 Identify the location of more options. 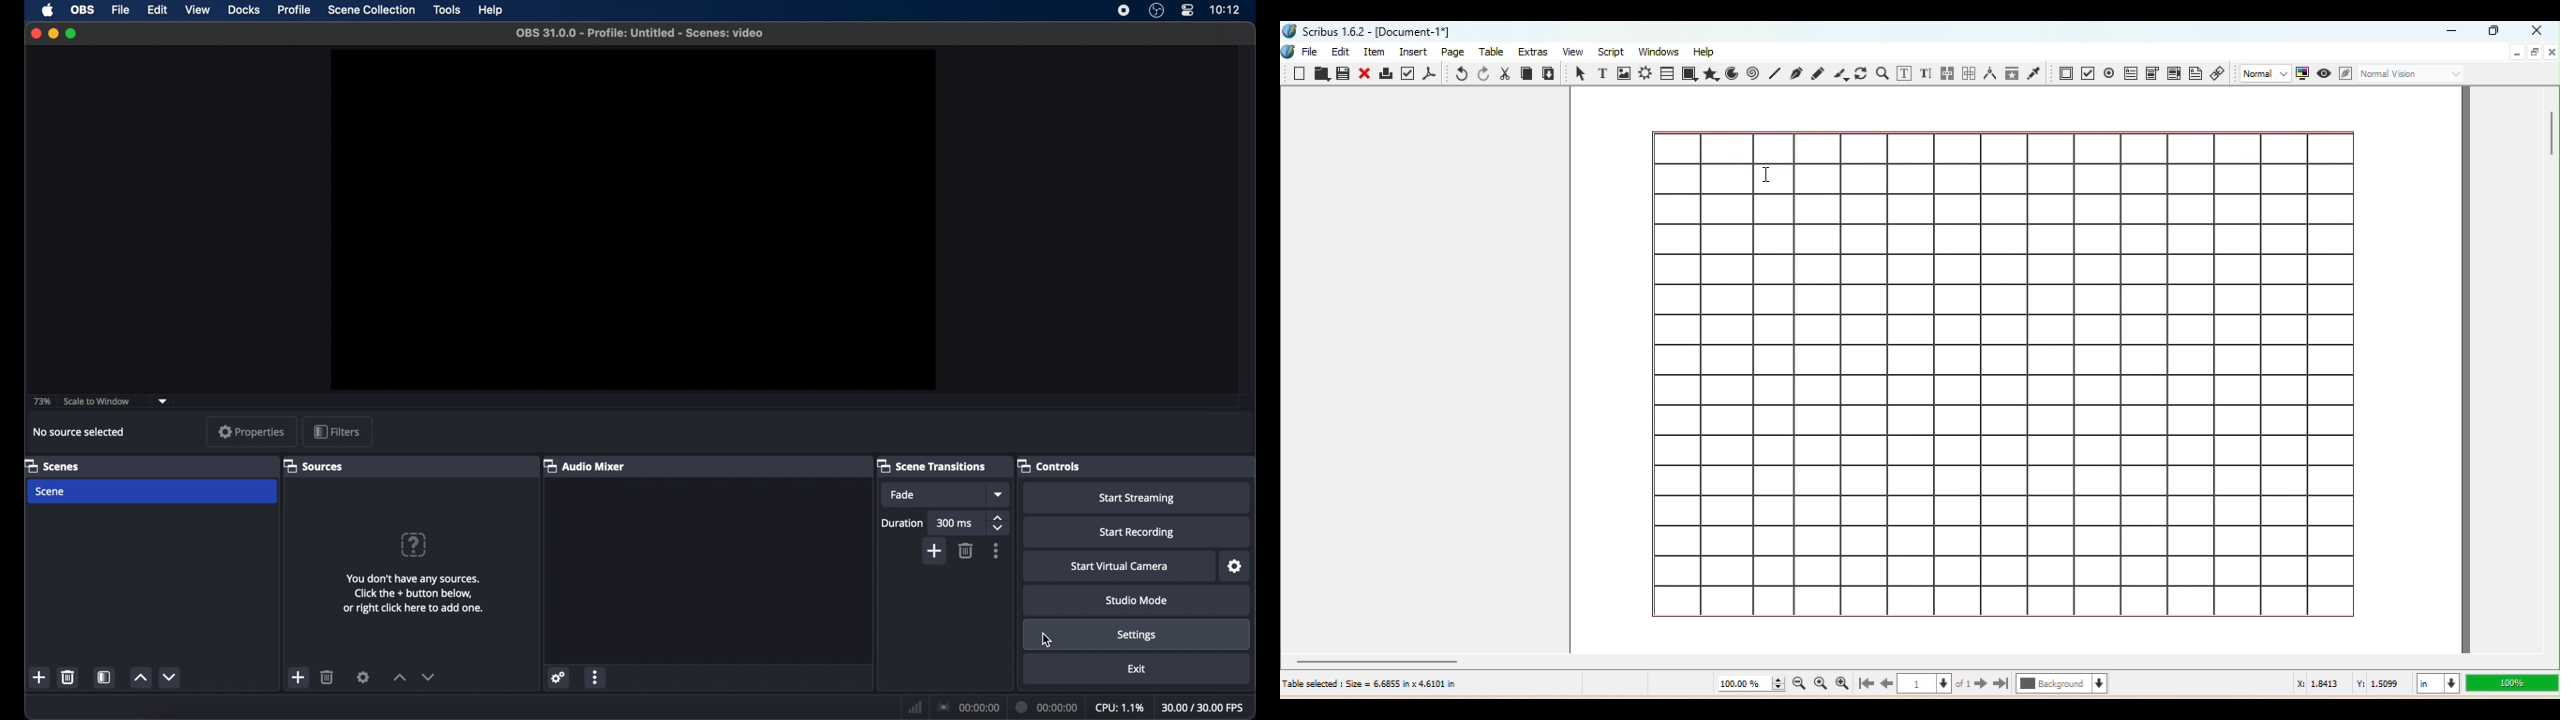
(997, 551).